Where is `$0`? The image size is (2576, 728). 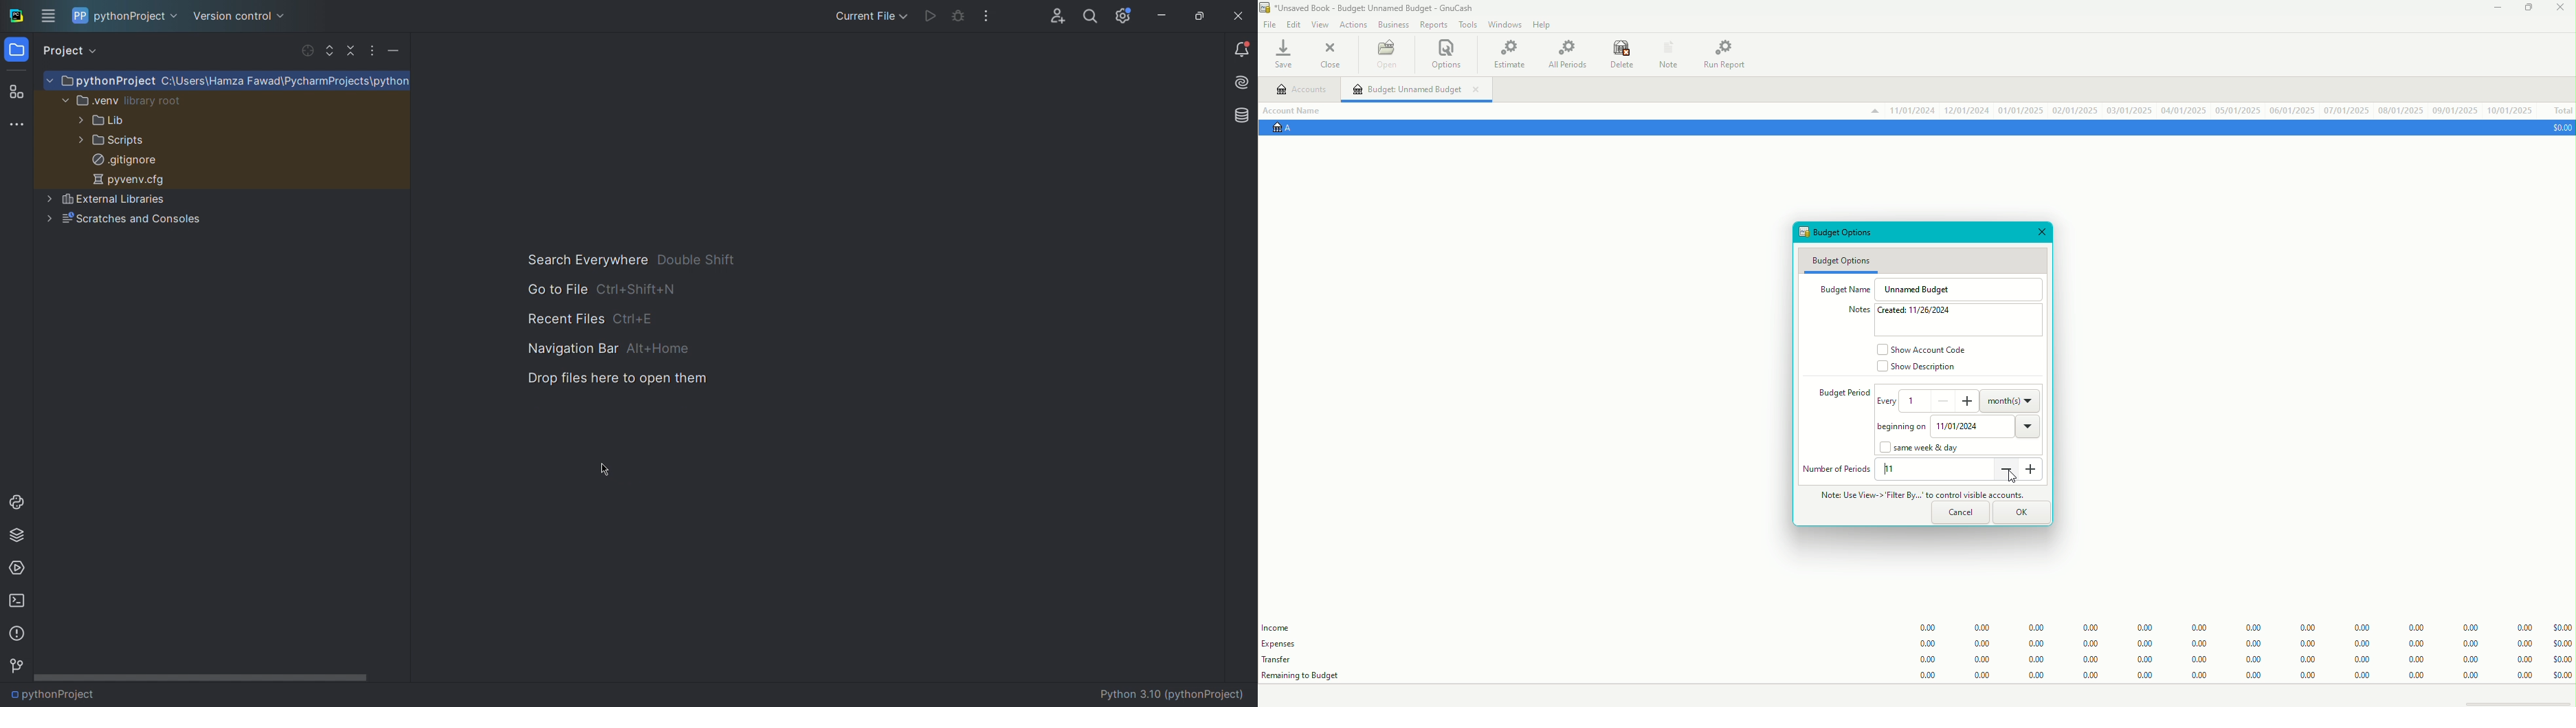 $0 is located at coordinates (2559, 127).